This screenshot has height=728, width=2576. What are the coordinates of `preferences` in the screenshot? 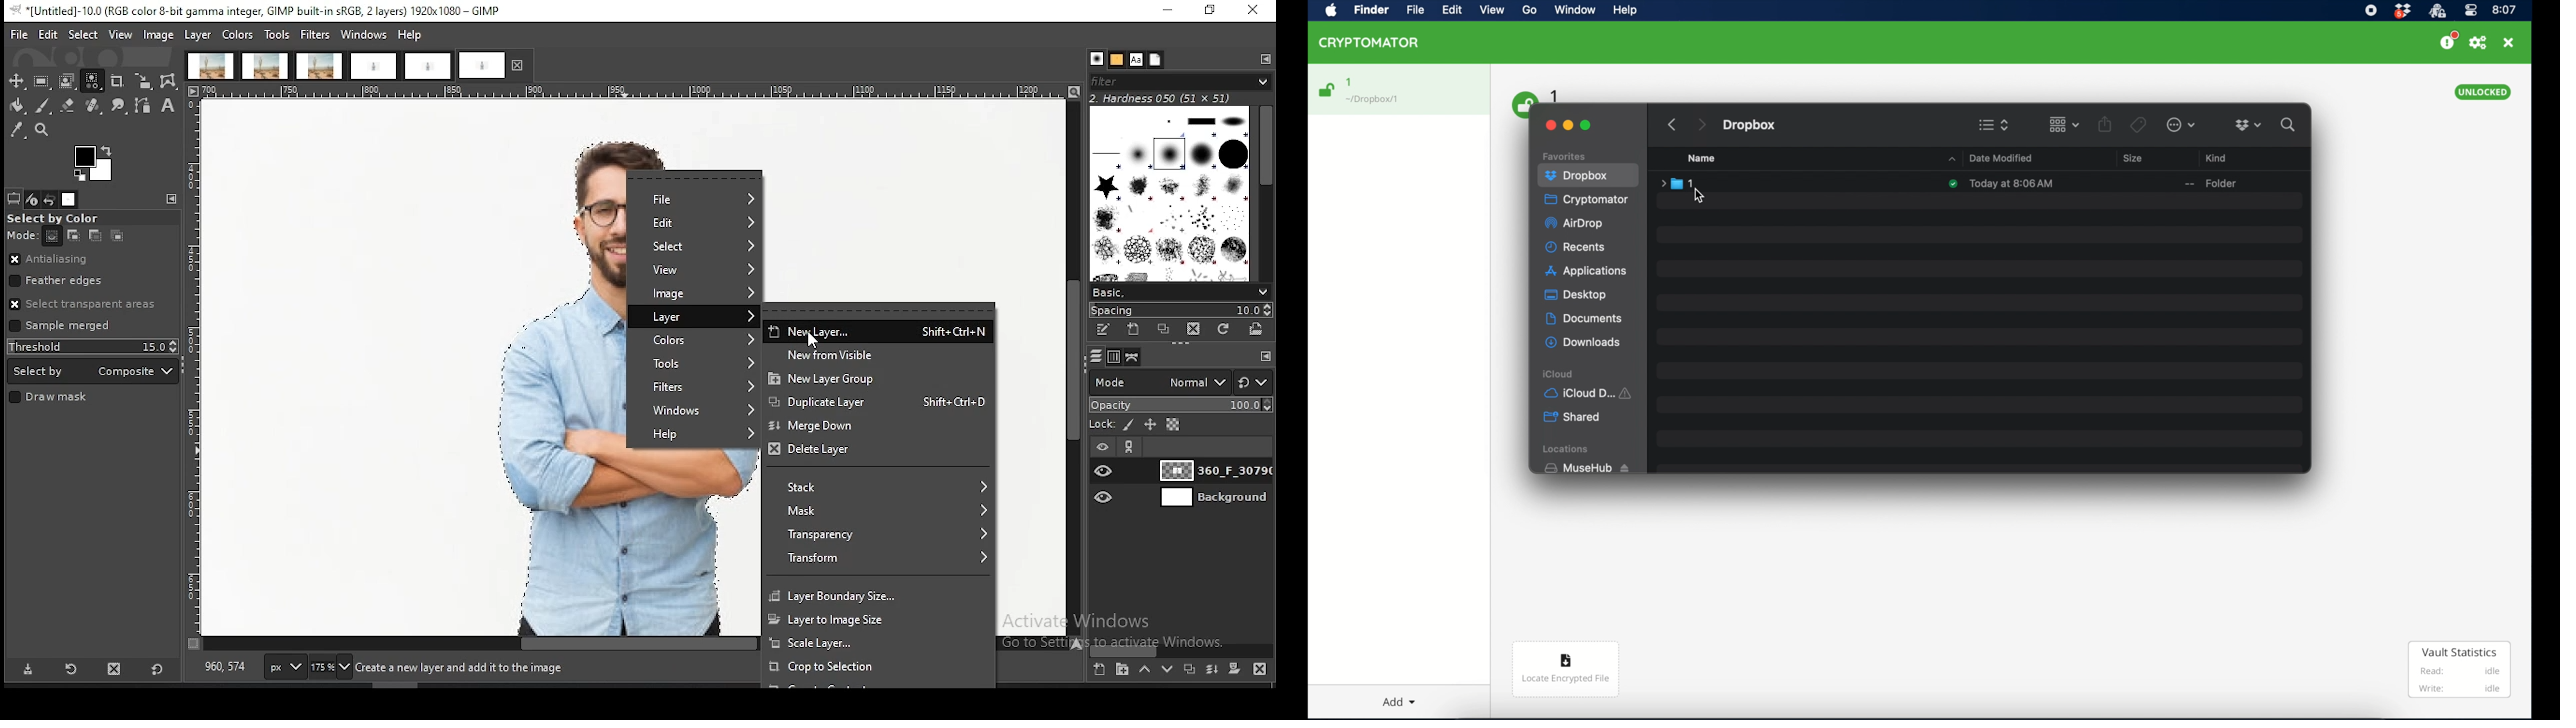 It's located at (2478, 43).